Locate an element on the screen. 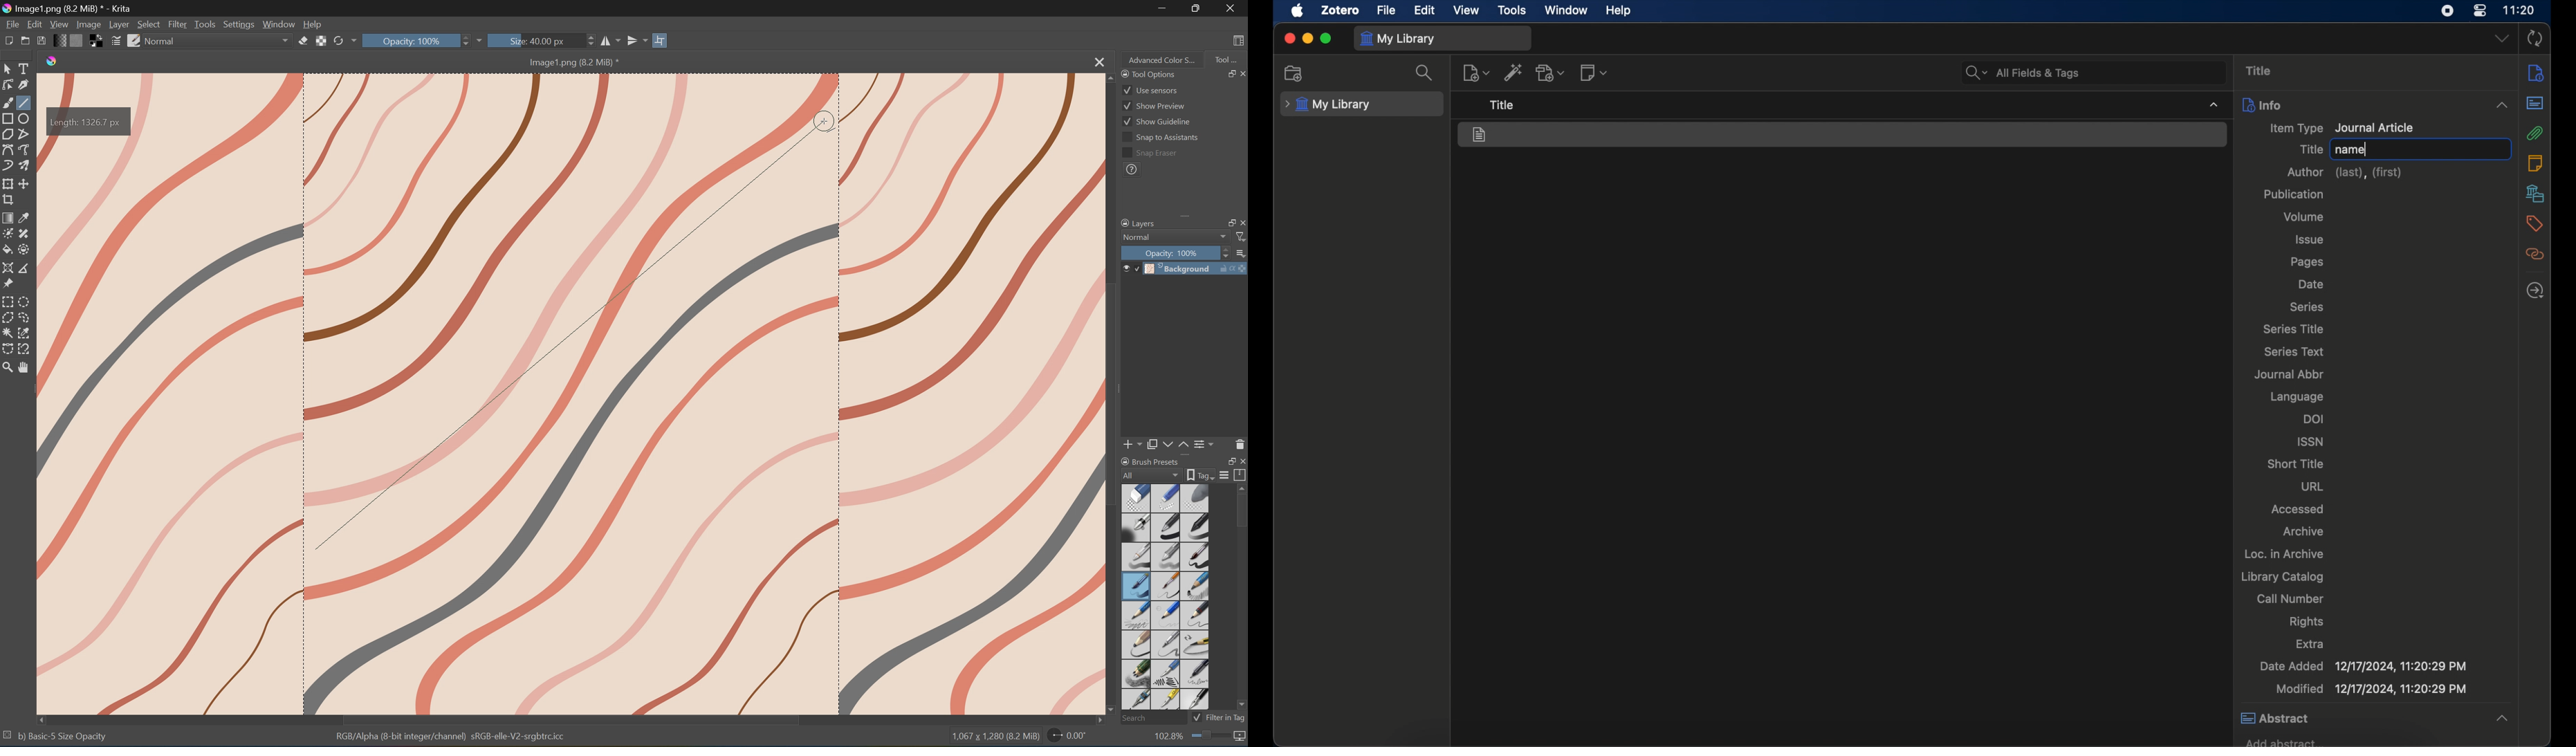 The image size is (2576, 756). Fill patterns is located at coordinates (79, 41).